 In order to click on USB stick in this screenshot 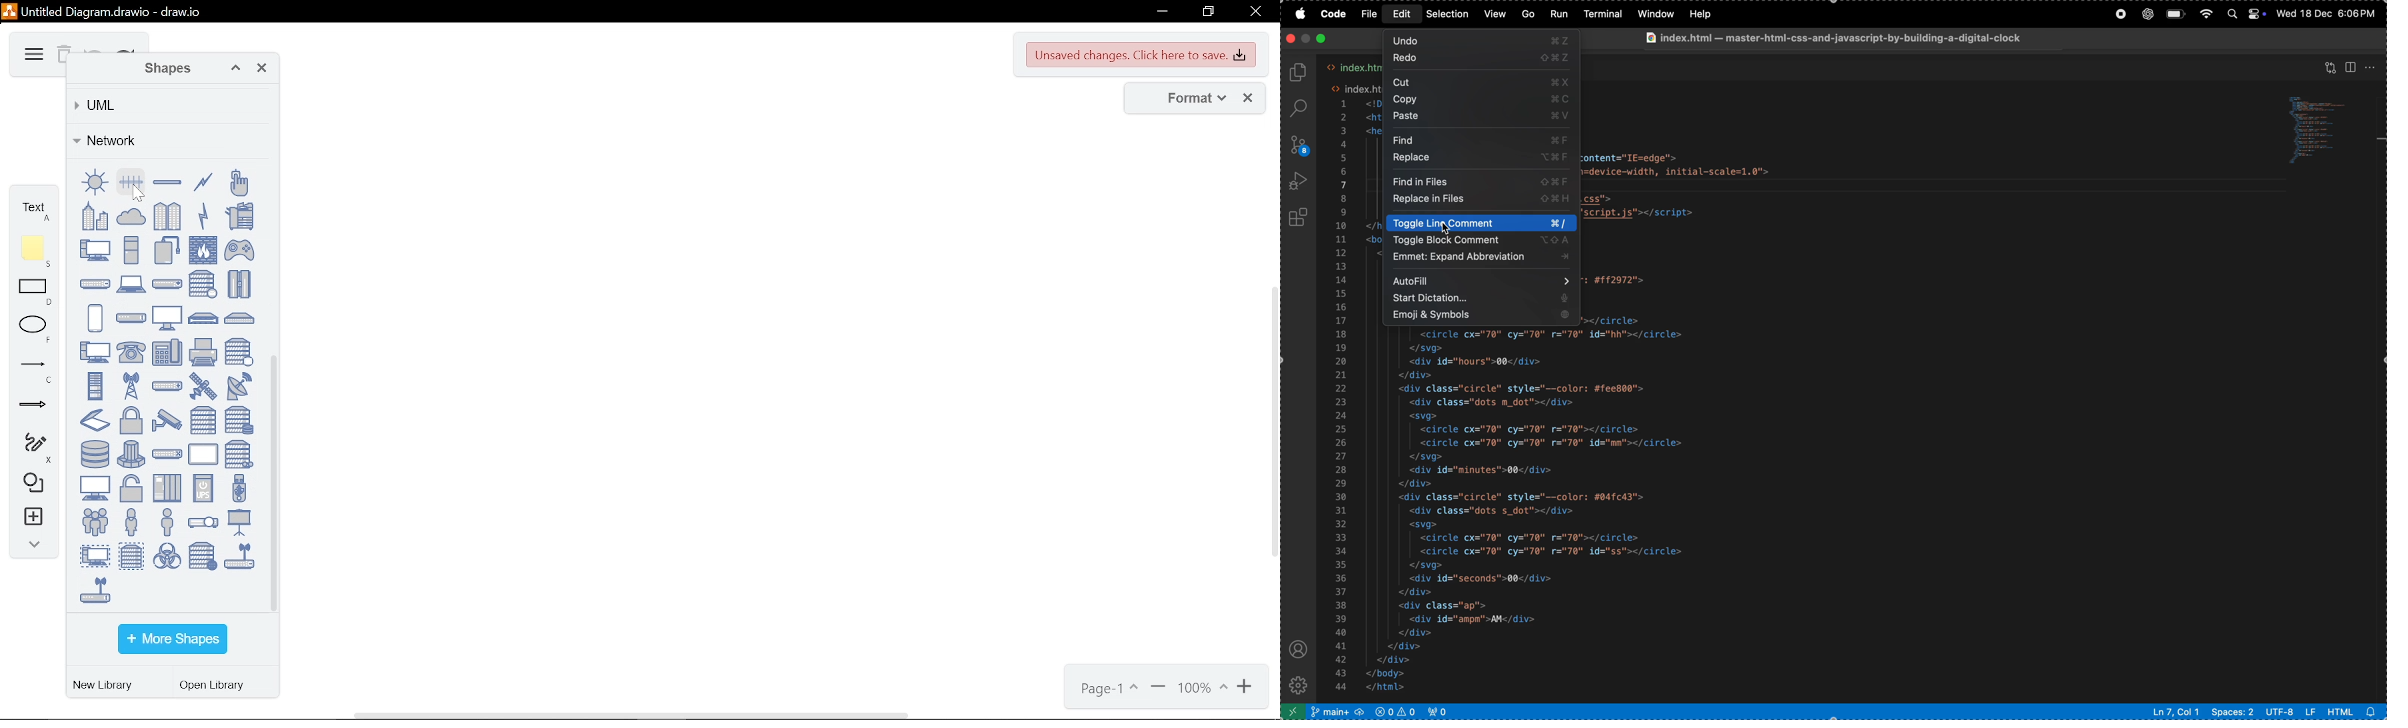, I will do `click(239, 488)`.